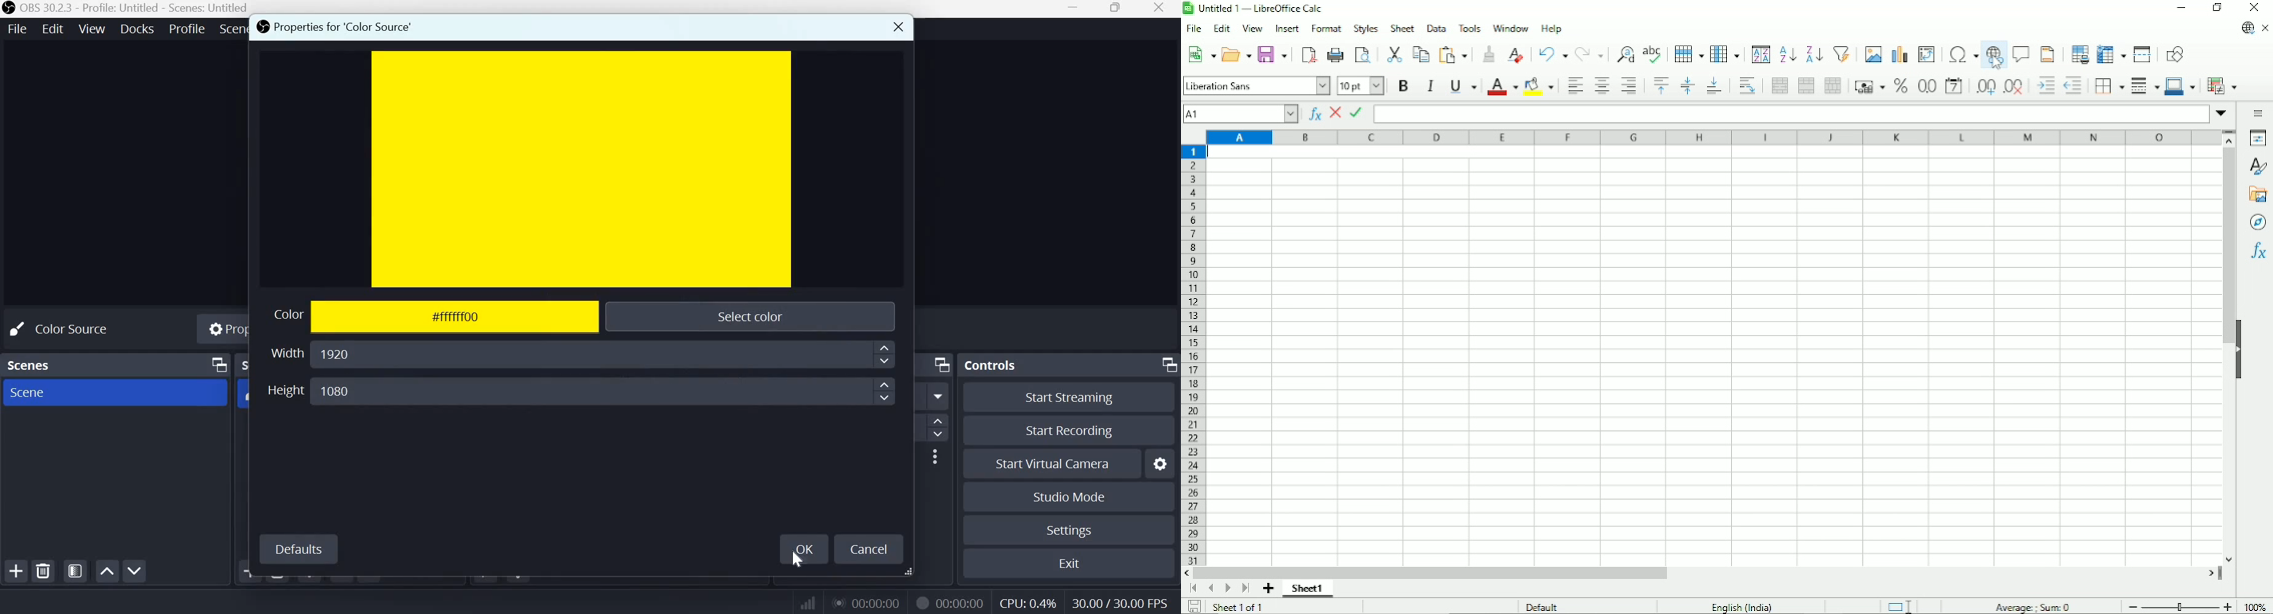 The width and height of the screenshot is (2296, 616). I want to click on OBS 30.2.3 - Profile: Untitled - Scenes: Untitled, so click(135, 9).